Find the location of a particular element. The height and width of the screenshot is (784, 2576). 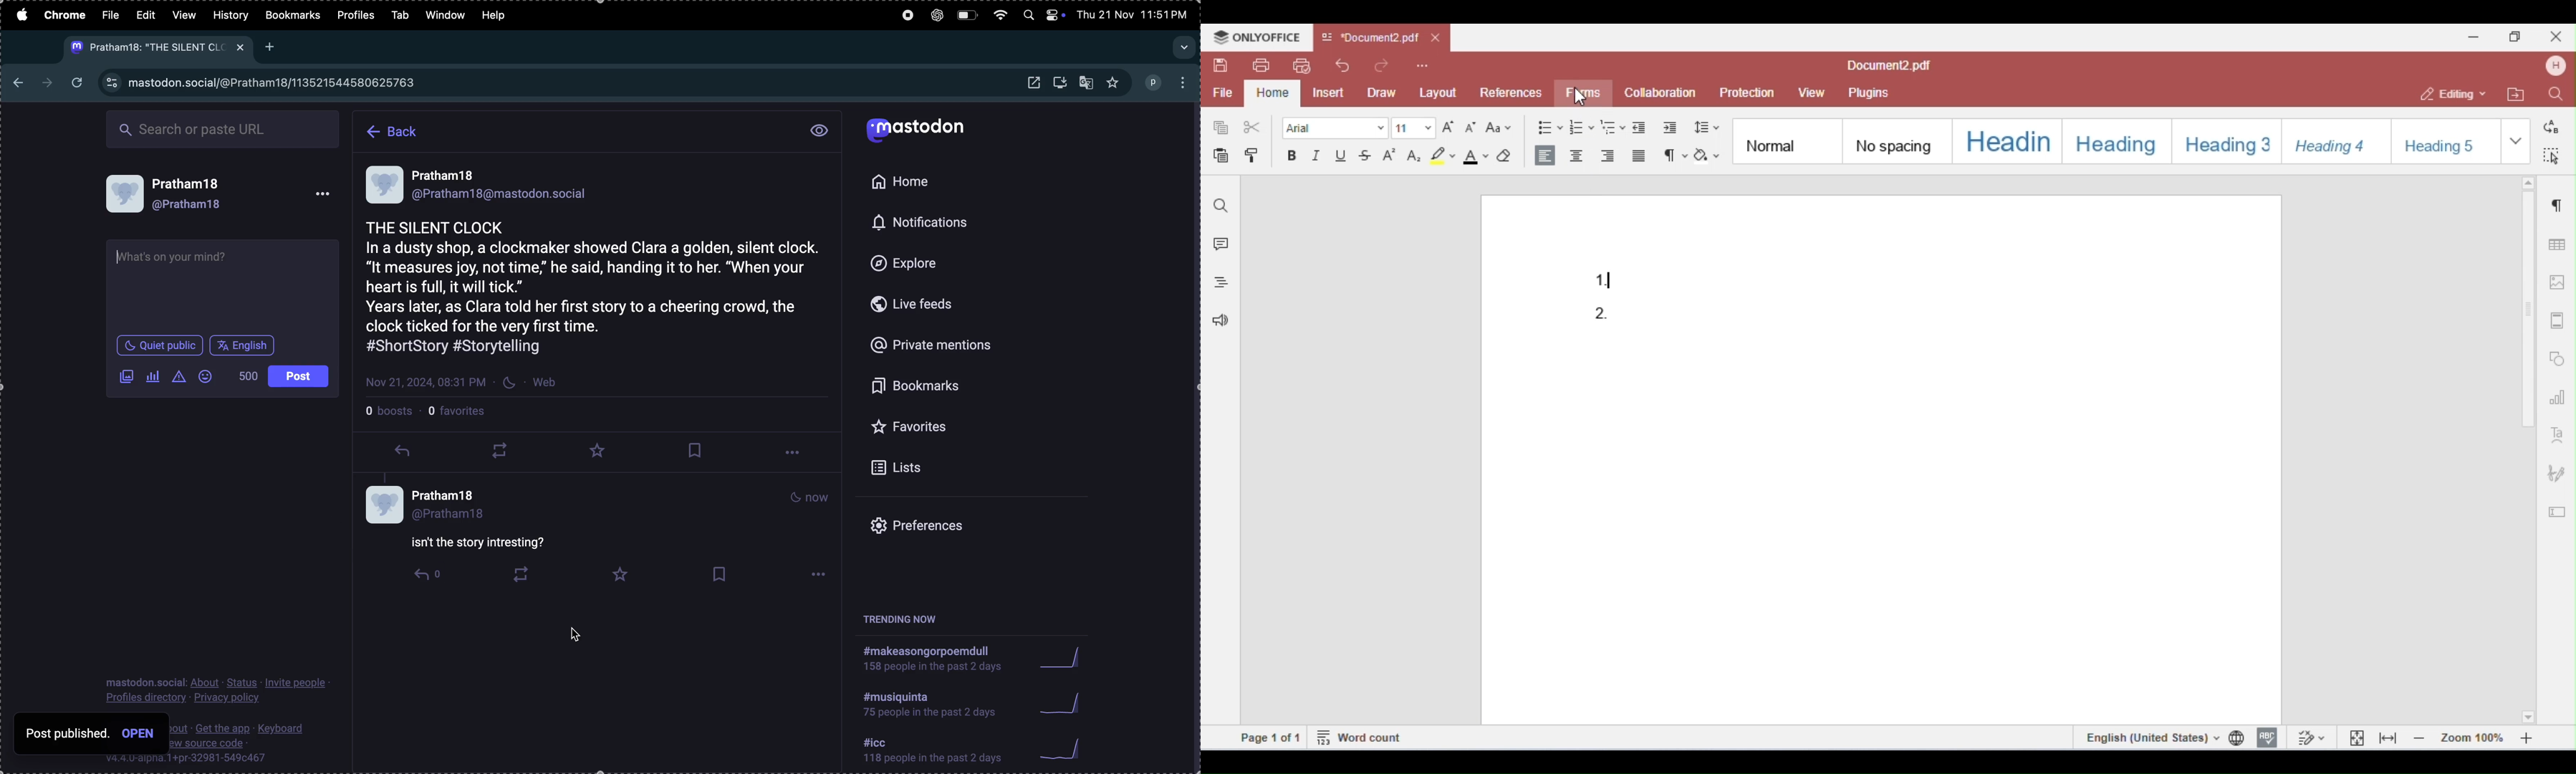

view site information is located at coordinates (112, 83).